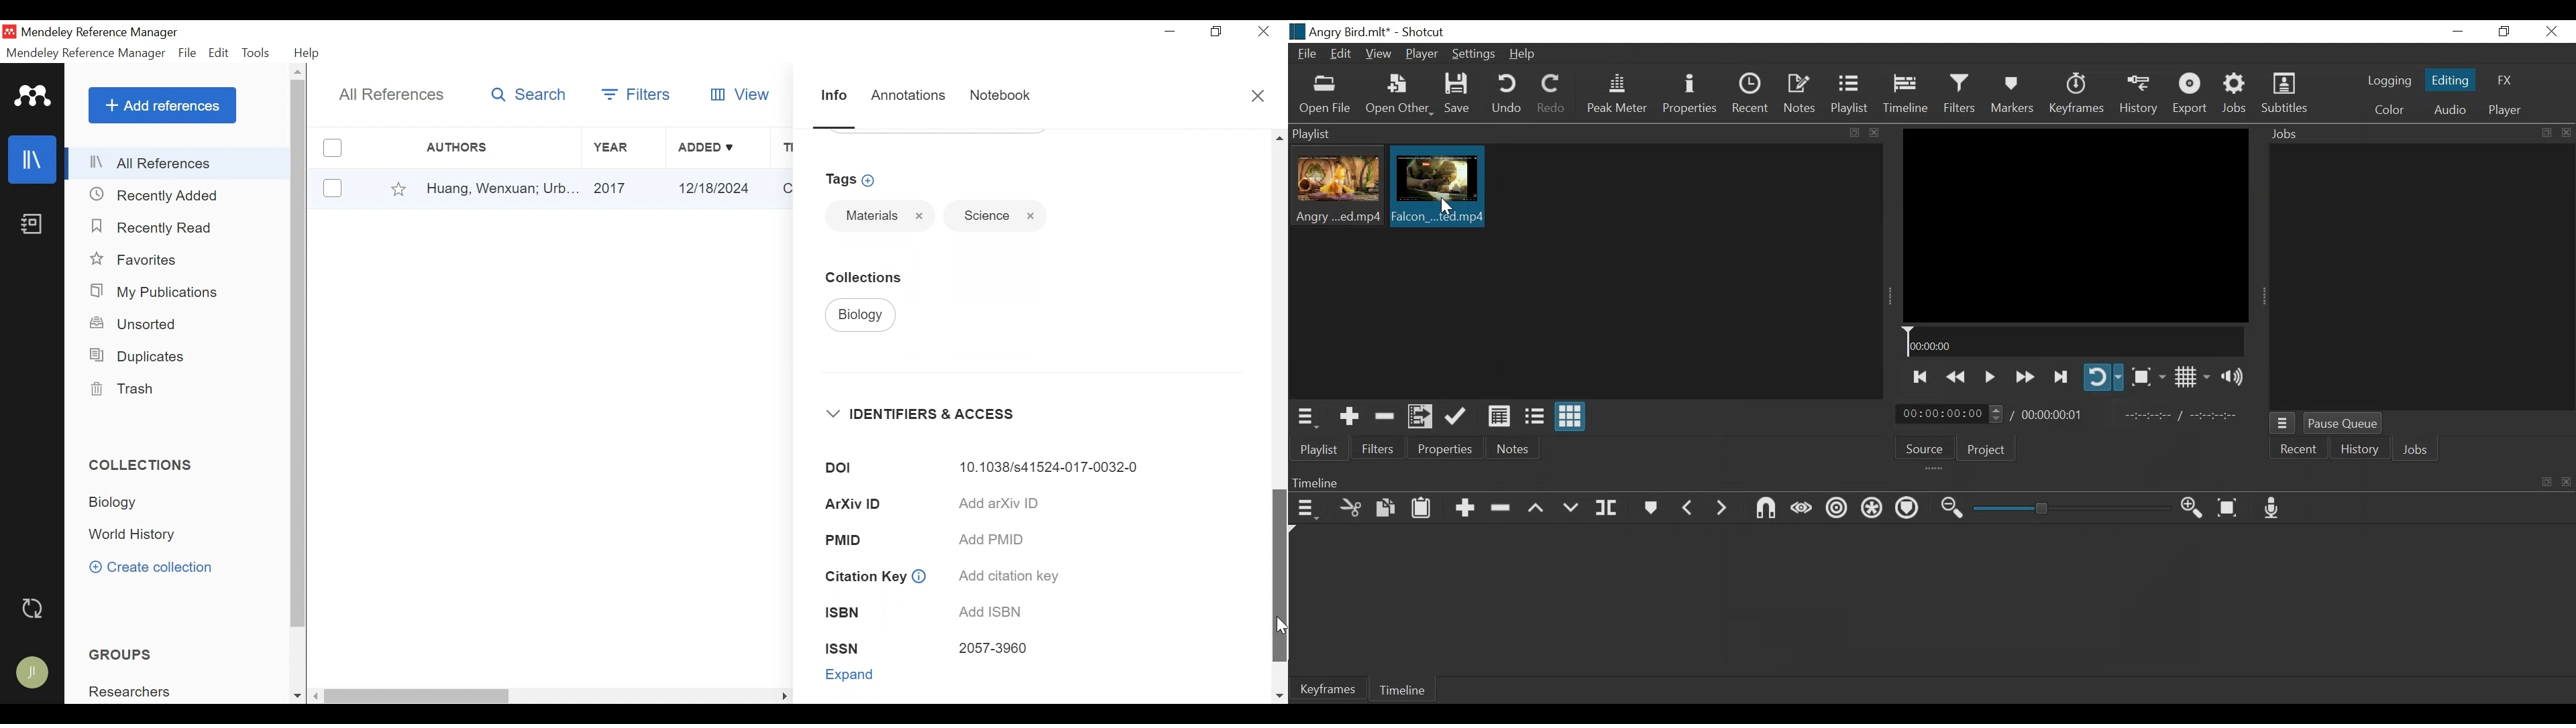  Describe the element at coordinates (637, 92) in the screenshot. I see `Filters` at that location.